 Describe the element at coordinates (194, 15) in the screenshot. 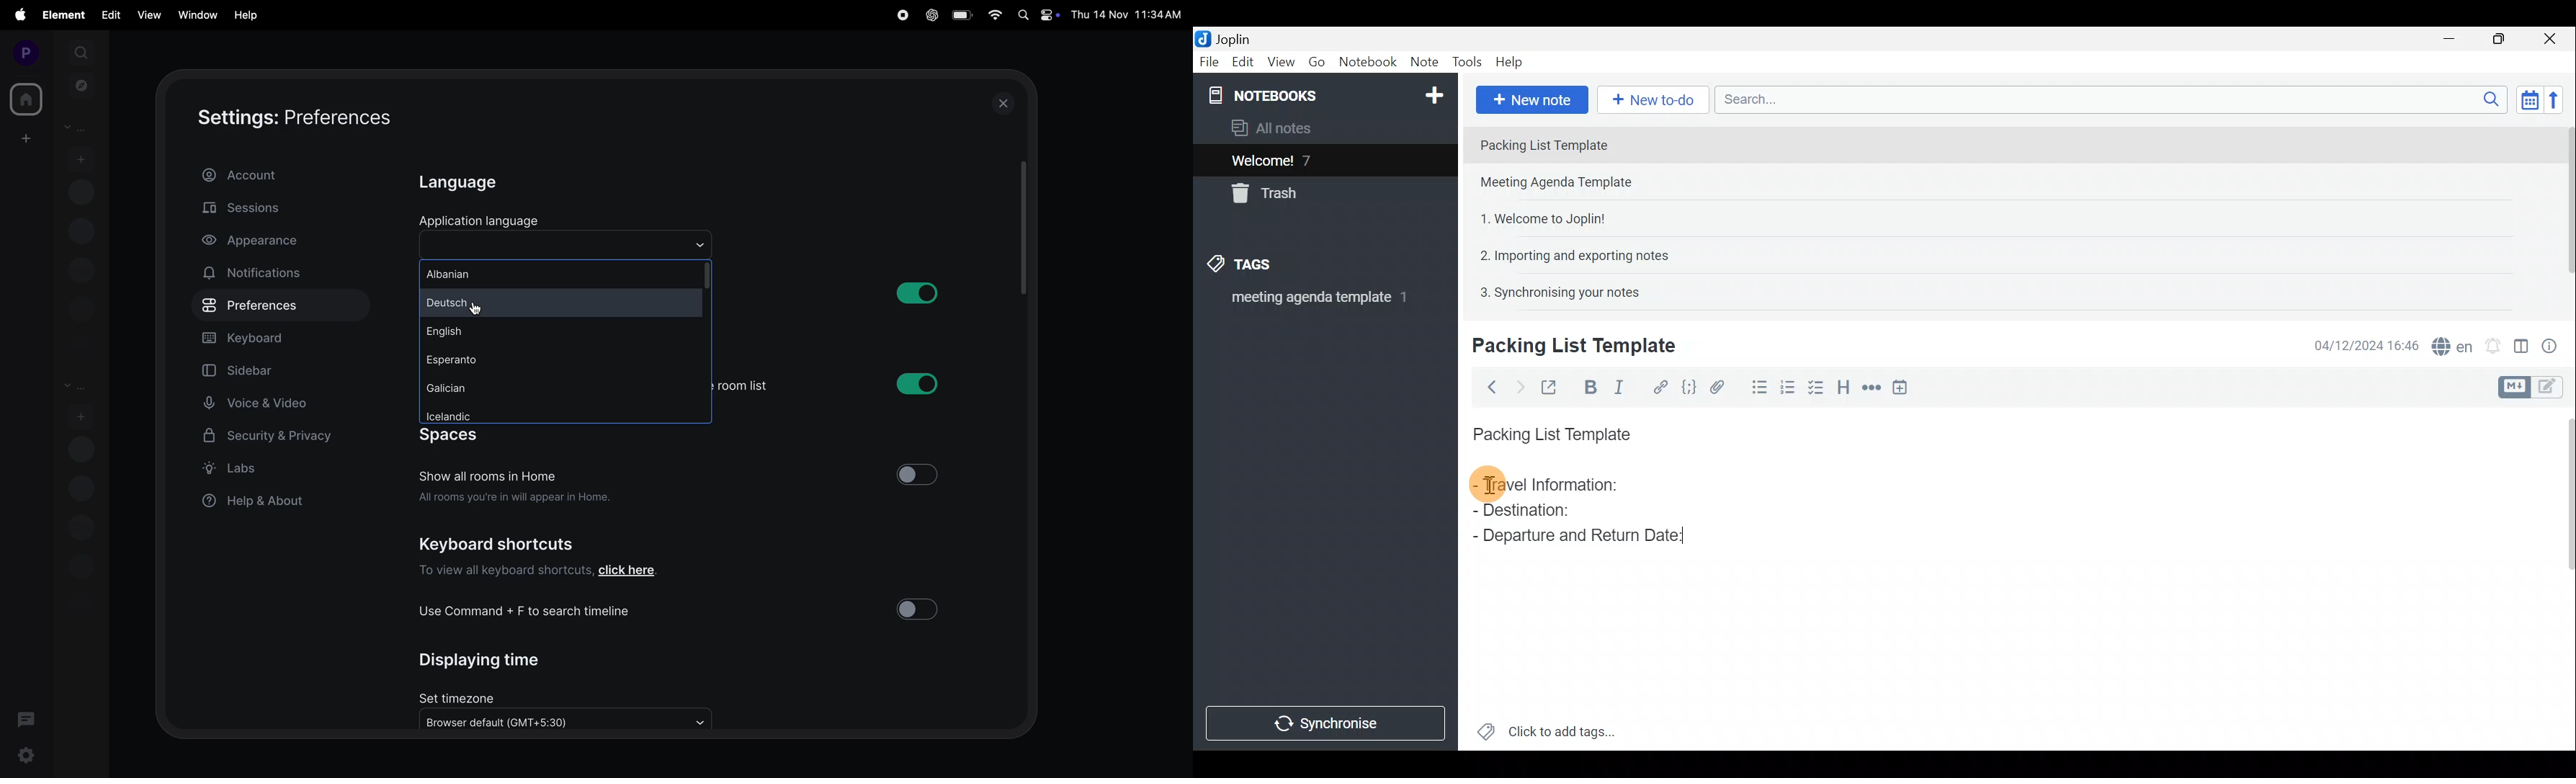

I see `window` at that location.